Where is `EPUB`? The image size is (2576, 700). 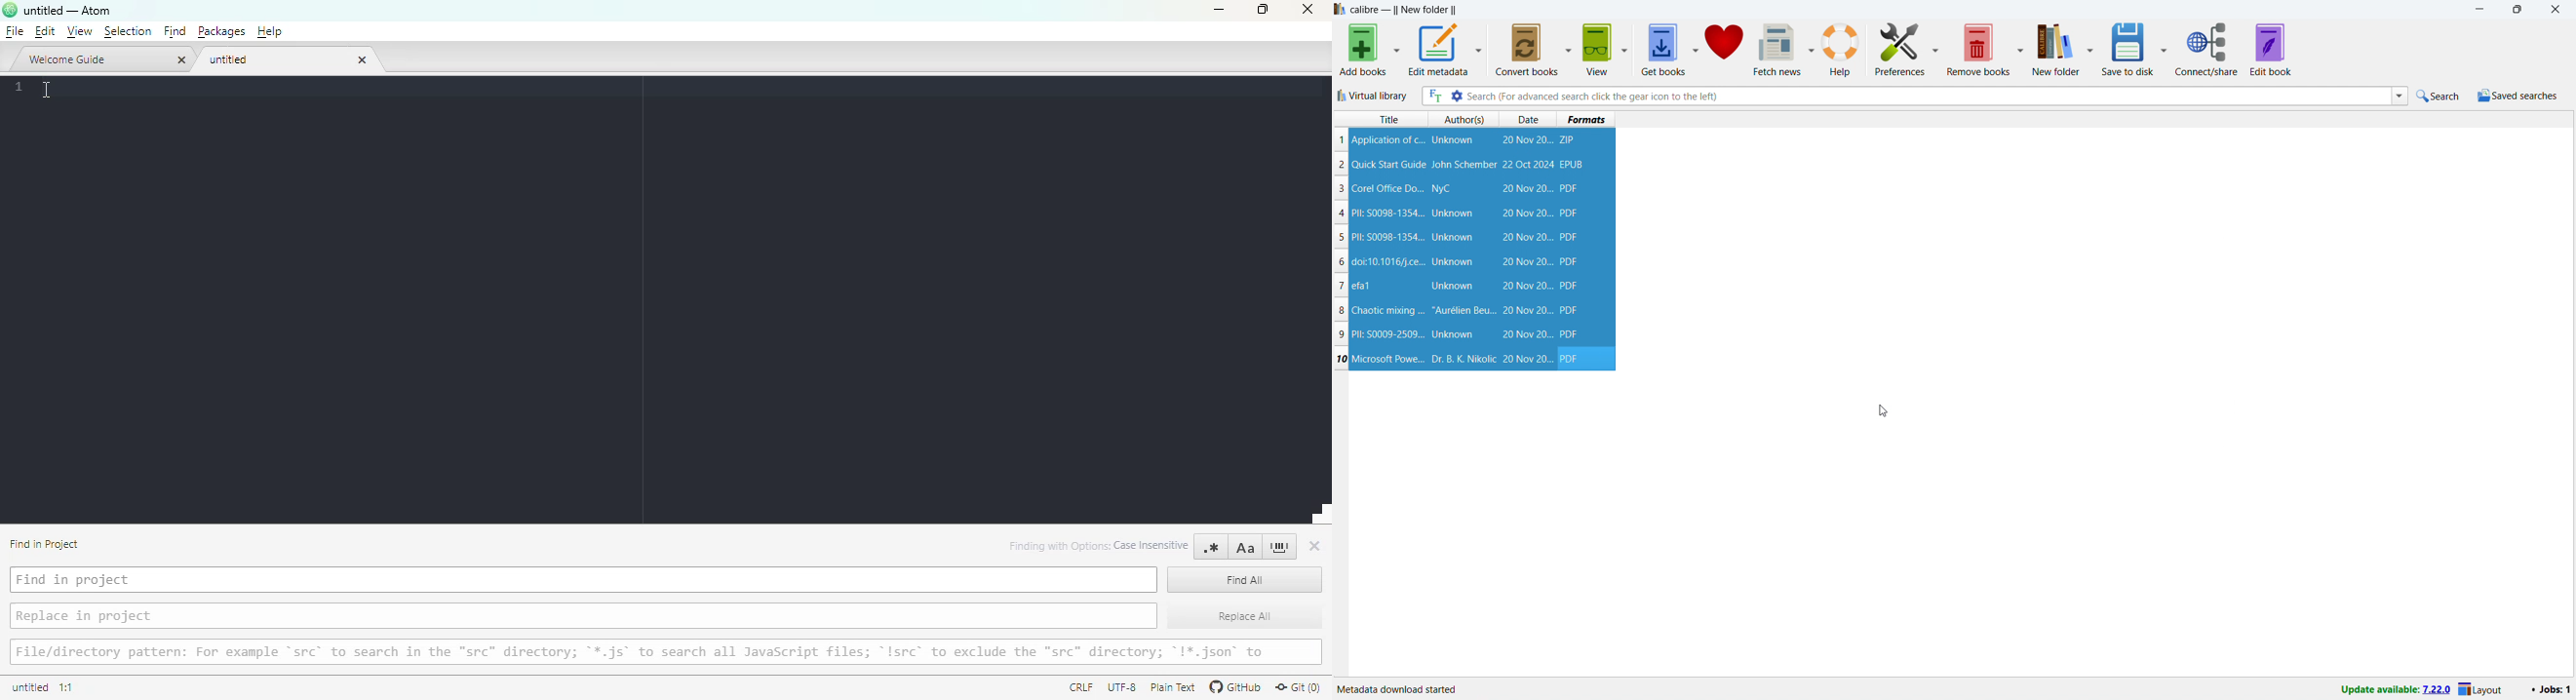
EPUB is located at coordinates (1573, 164).